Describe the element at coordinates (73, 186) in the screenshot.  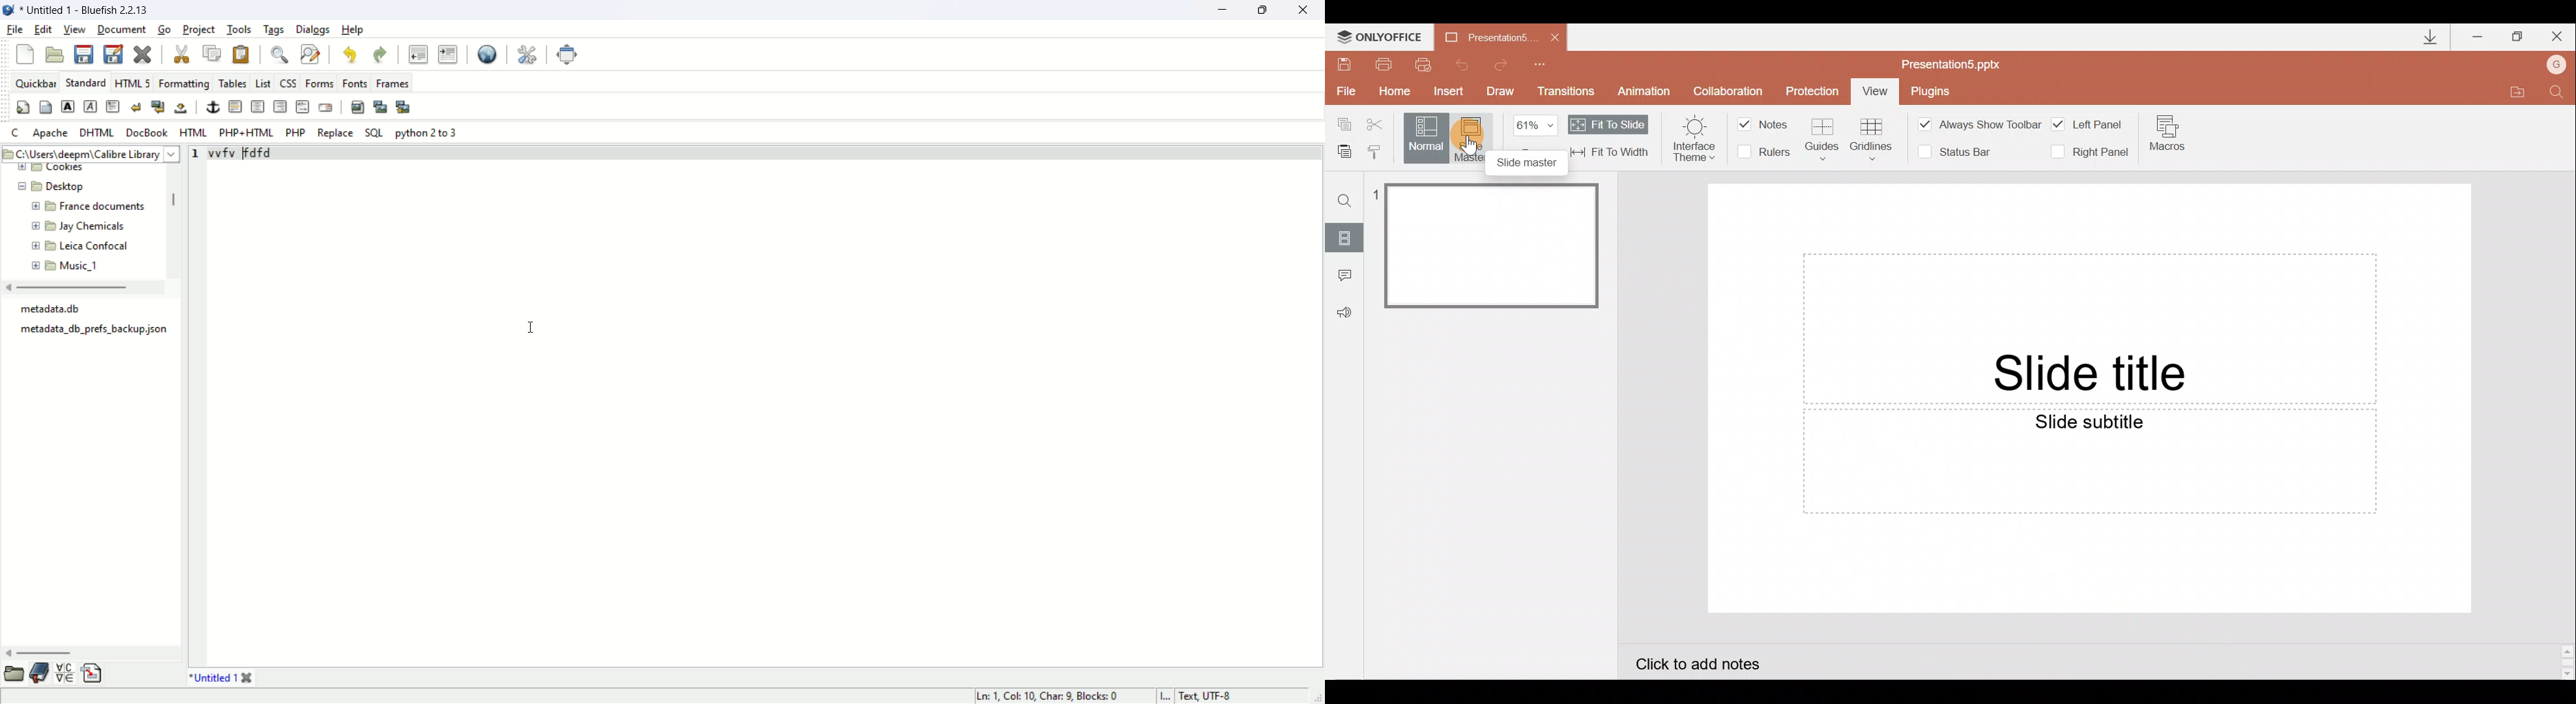
I see `folder name` at that location.